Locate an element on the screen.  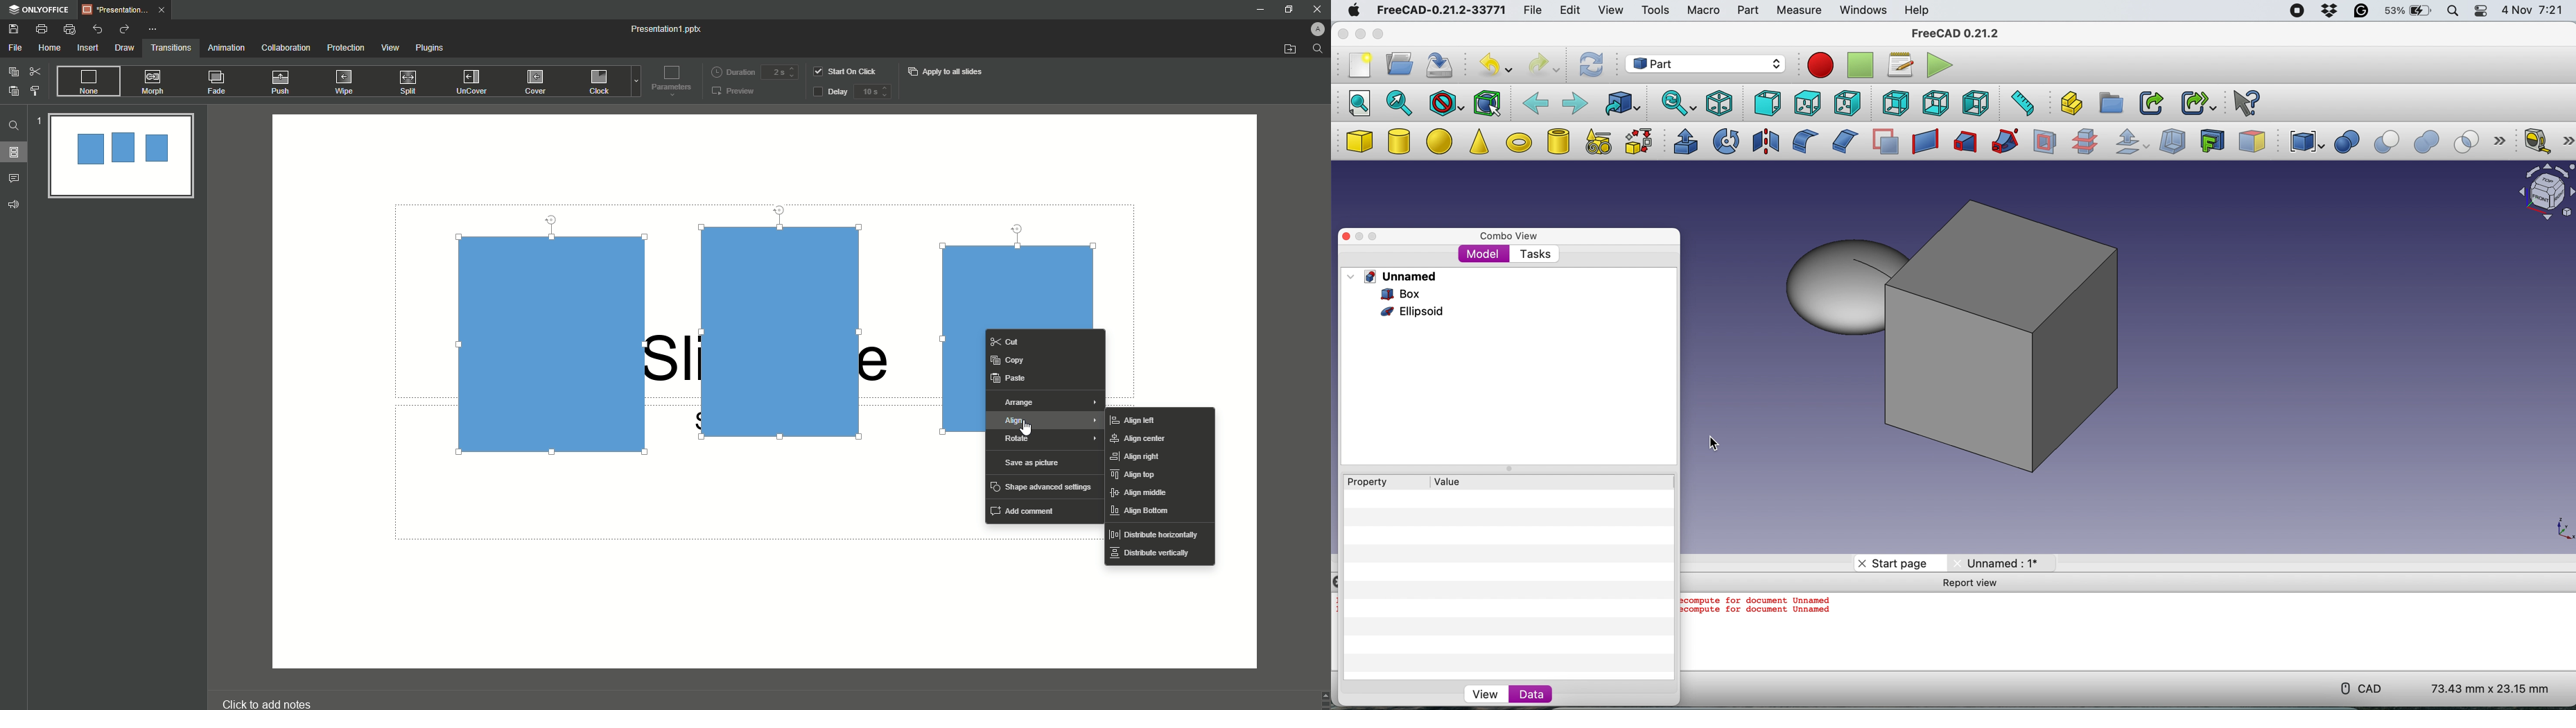
spotlight search is located at coordinates (2452, 12).